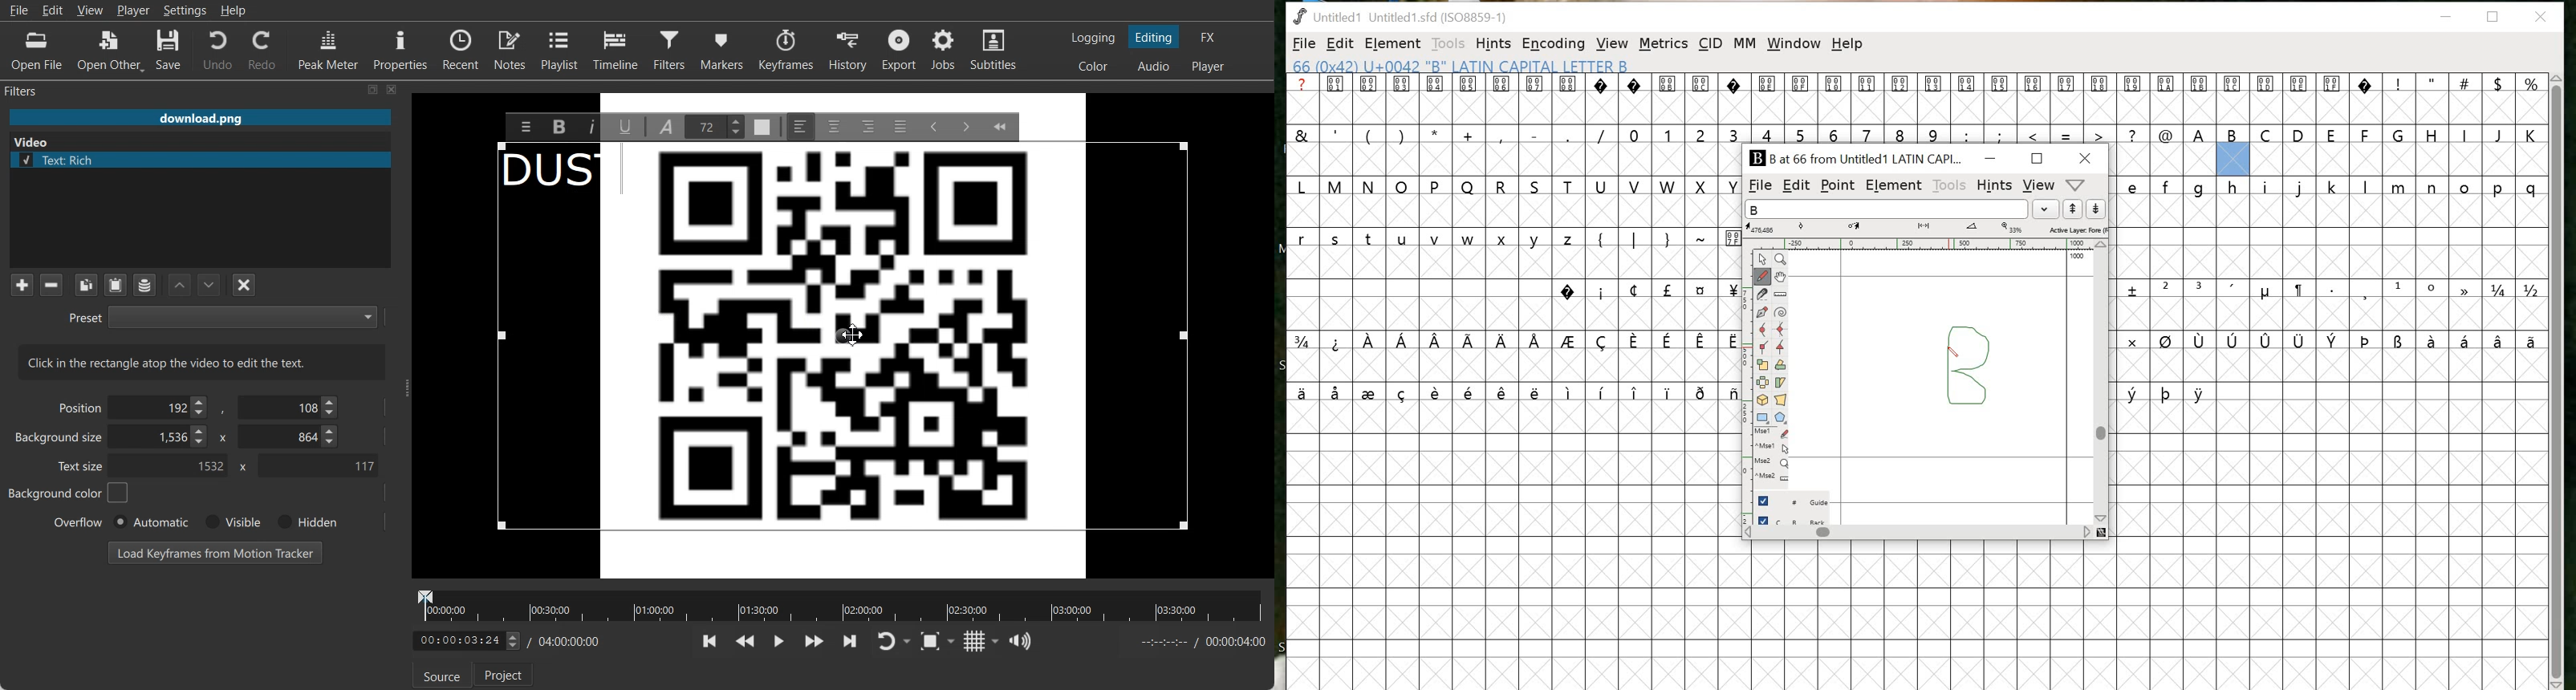 The width and height of the screenshot is (2576, 700). I want to click on Drop down box, so click(954, 640).